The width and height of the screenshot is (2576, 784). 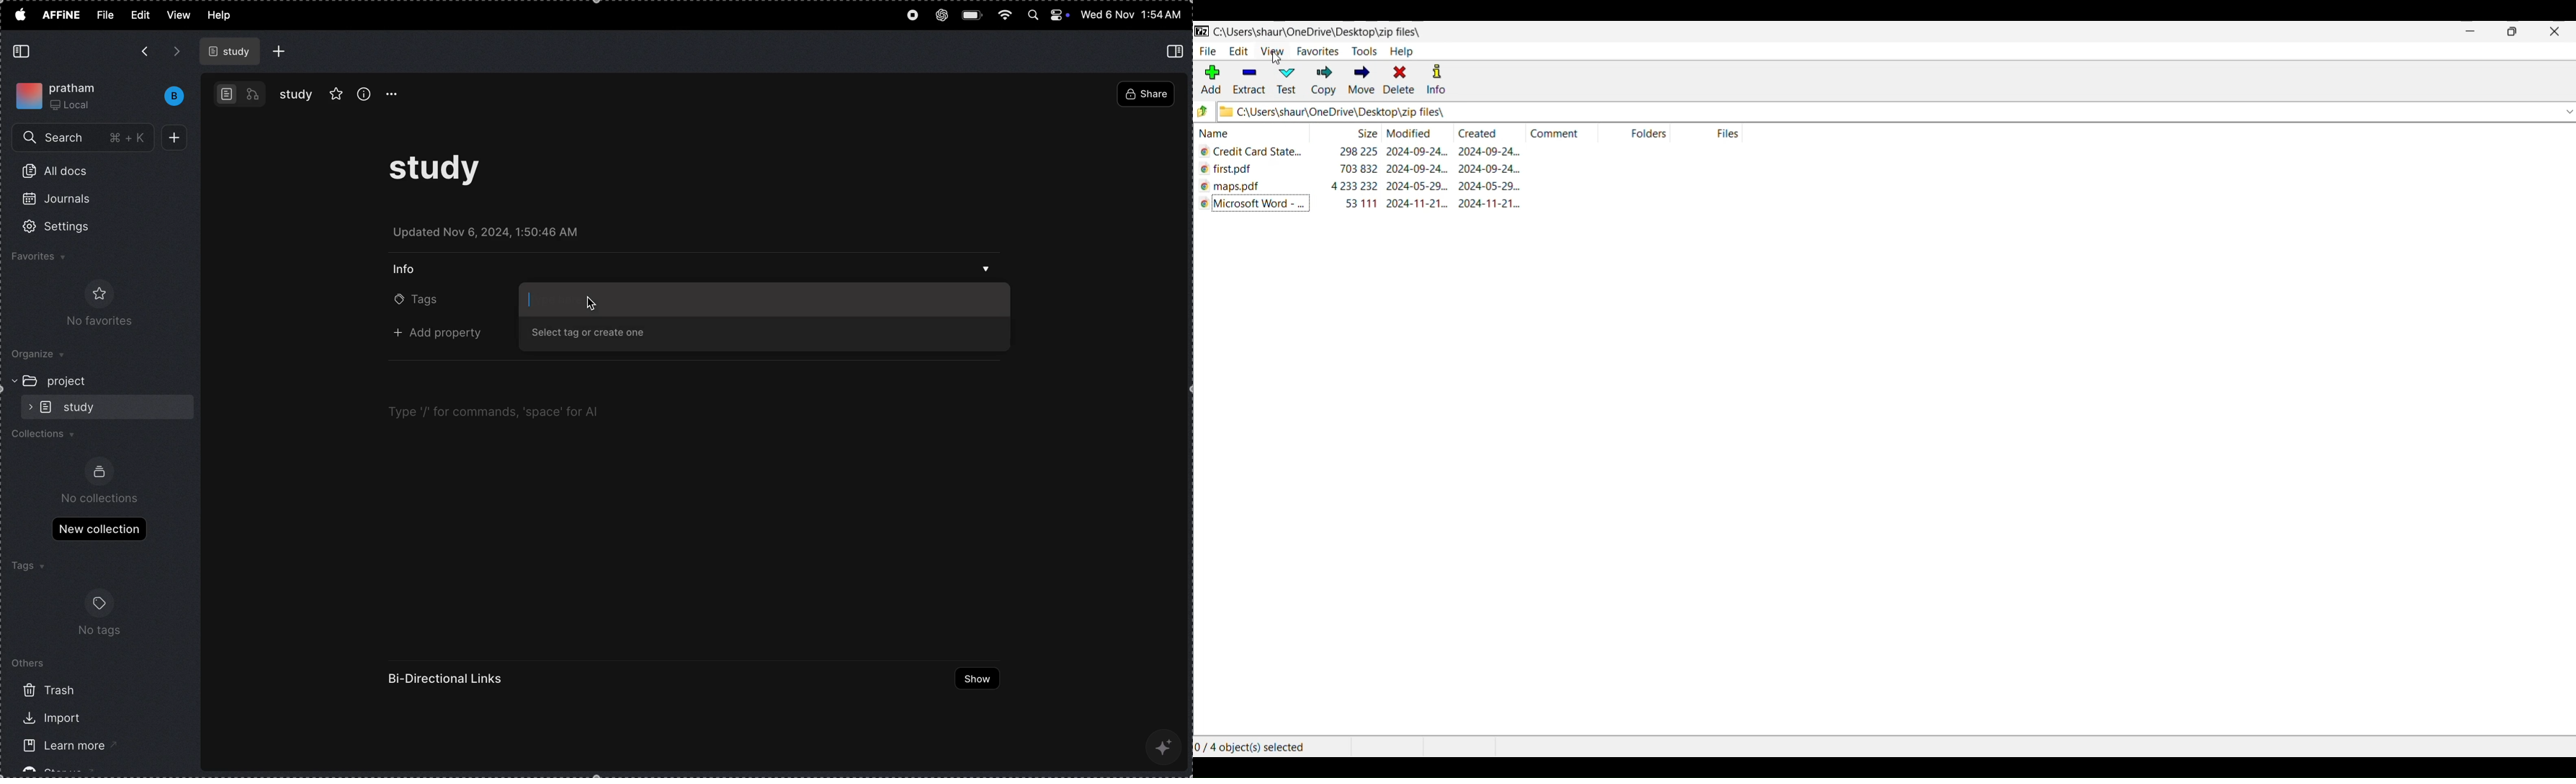 What do you see at coordinates (2514, 32) in the screenshot?
I see `maximize` at bounding box center [2514, 32].